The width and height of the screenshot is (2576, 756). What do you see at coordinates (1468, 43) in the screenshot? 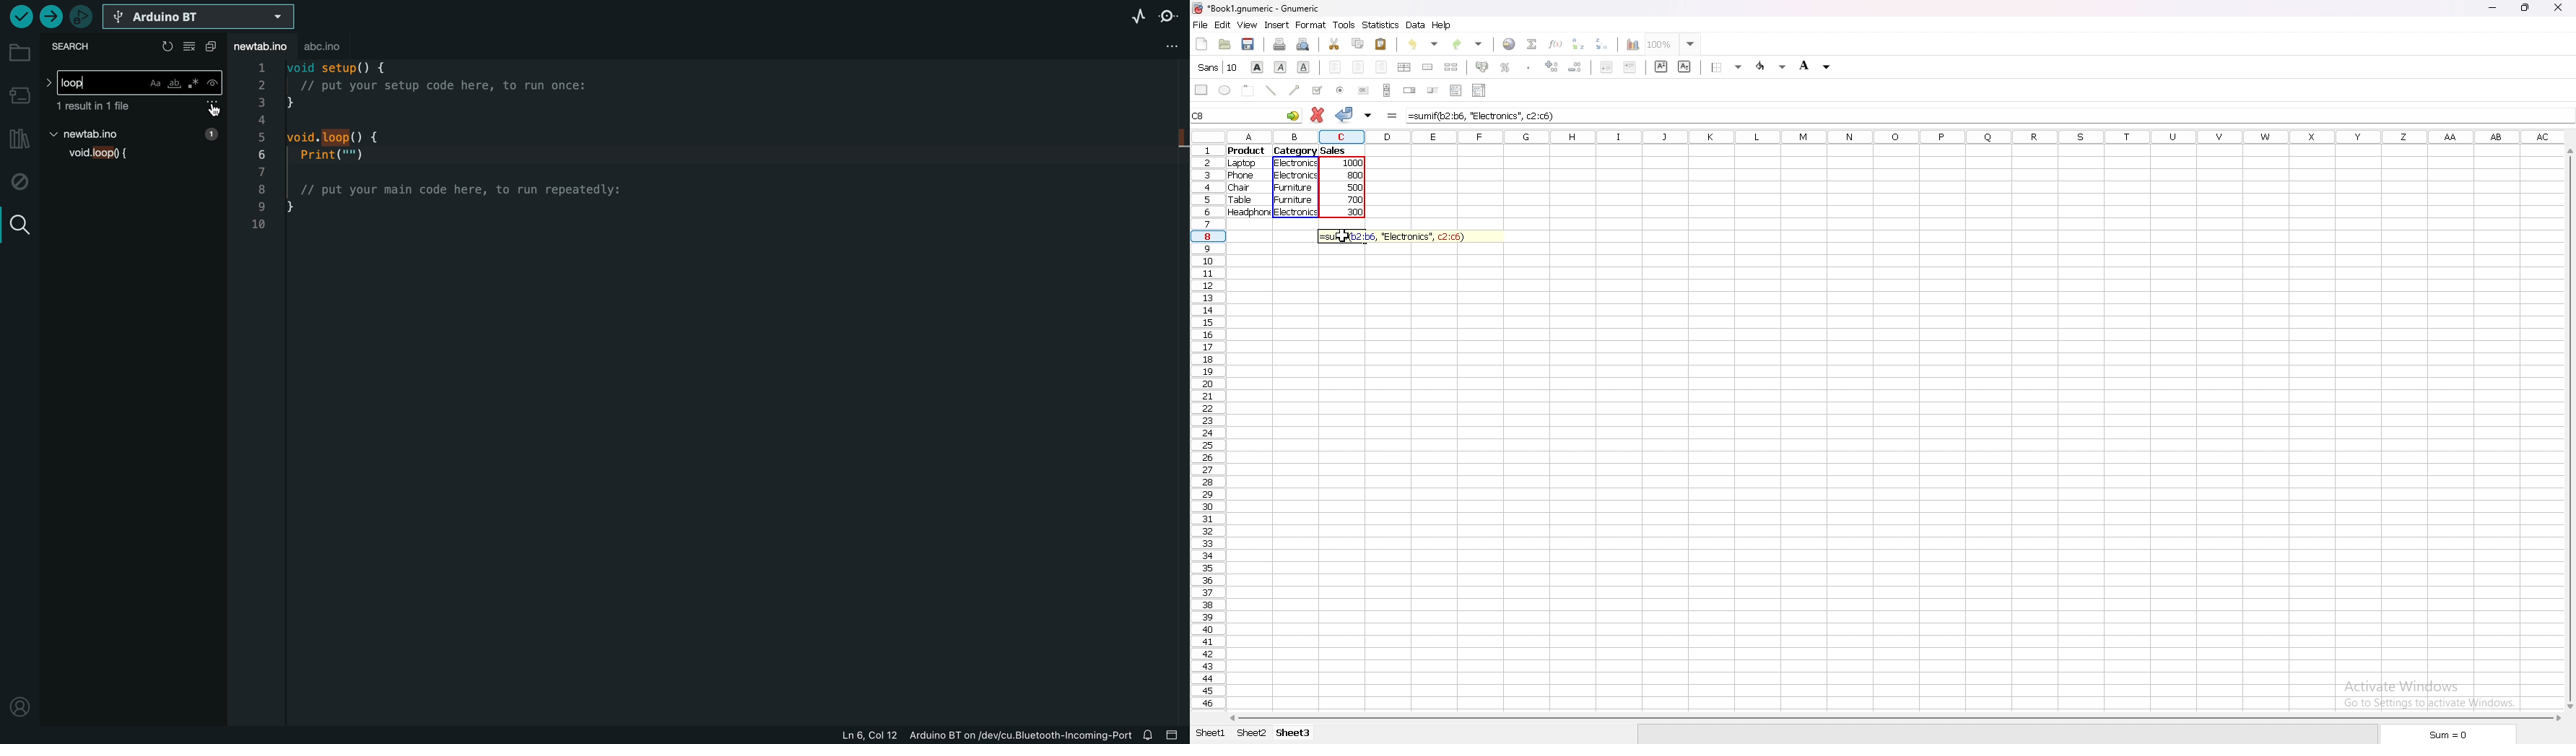
I see `redo` at bounding box center [1468, 43].